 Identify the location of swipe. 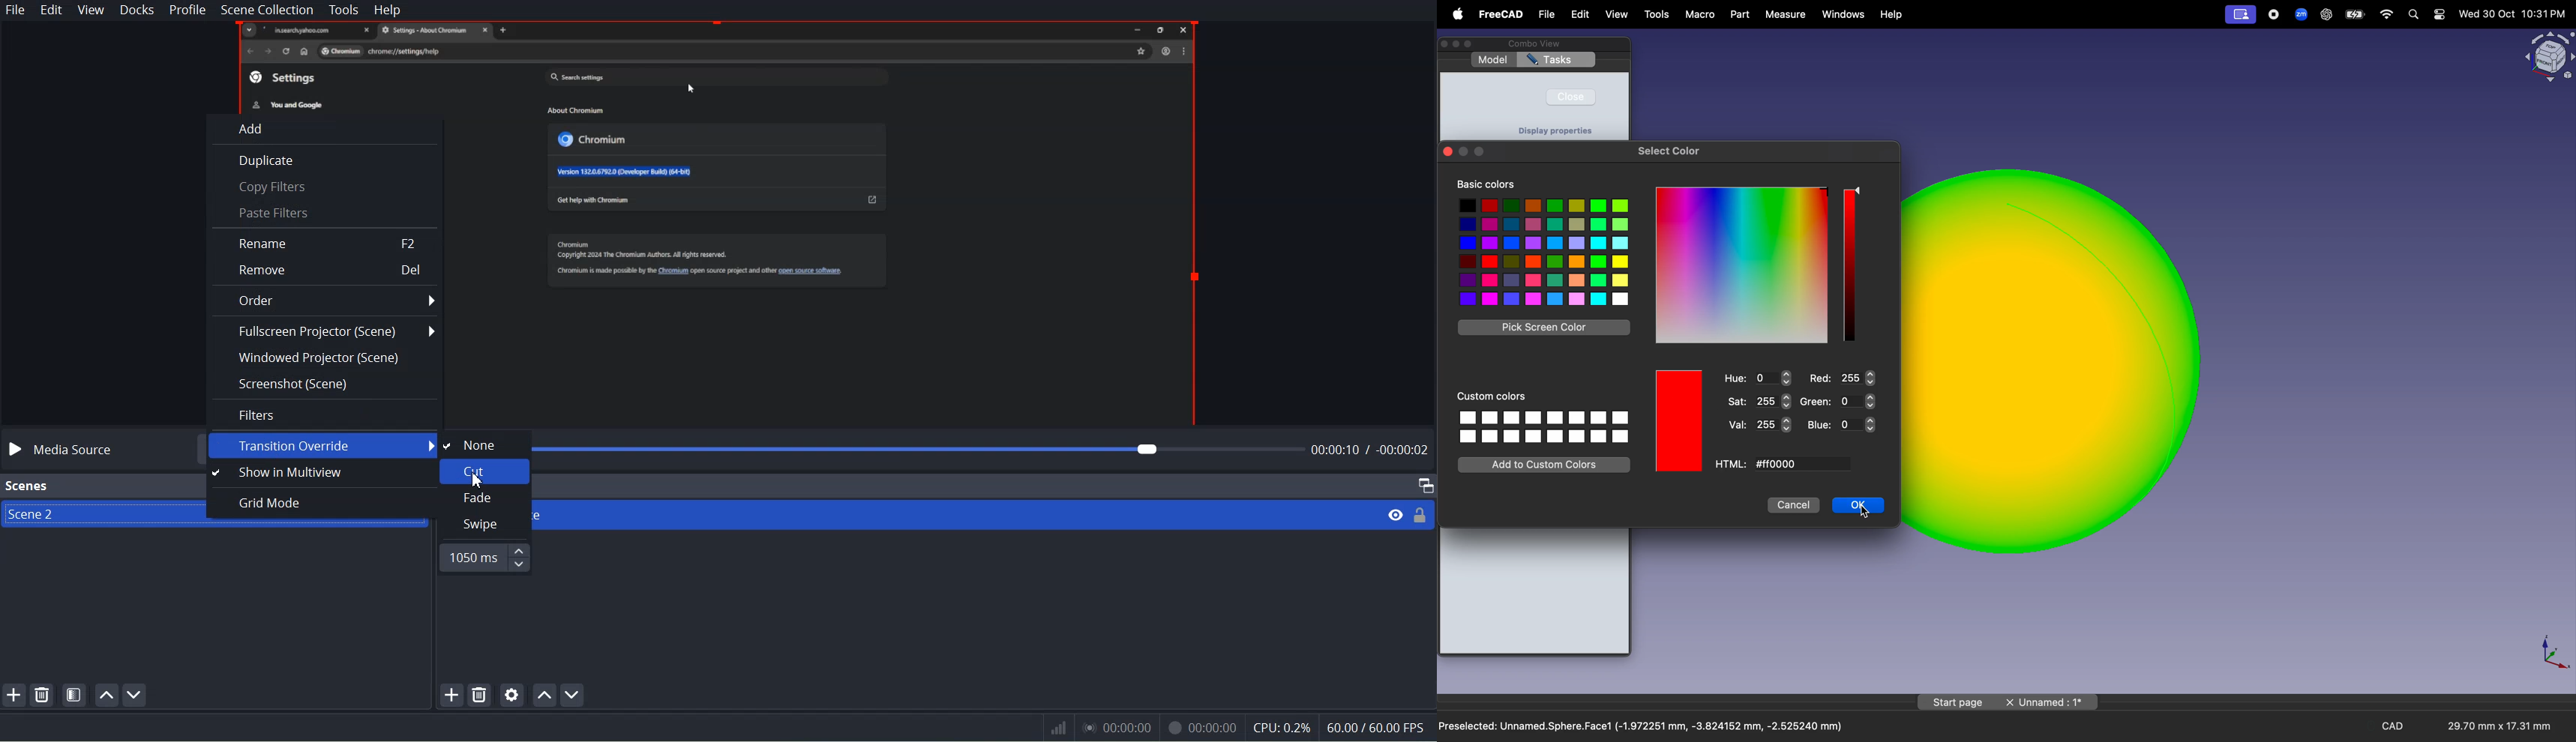
(484, 524).